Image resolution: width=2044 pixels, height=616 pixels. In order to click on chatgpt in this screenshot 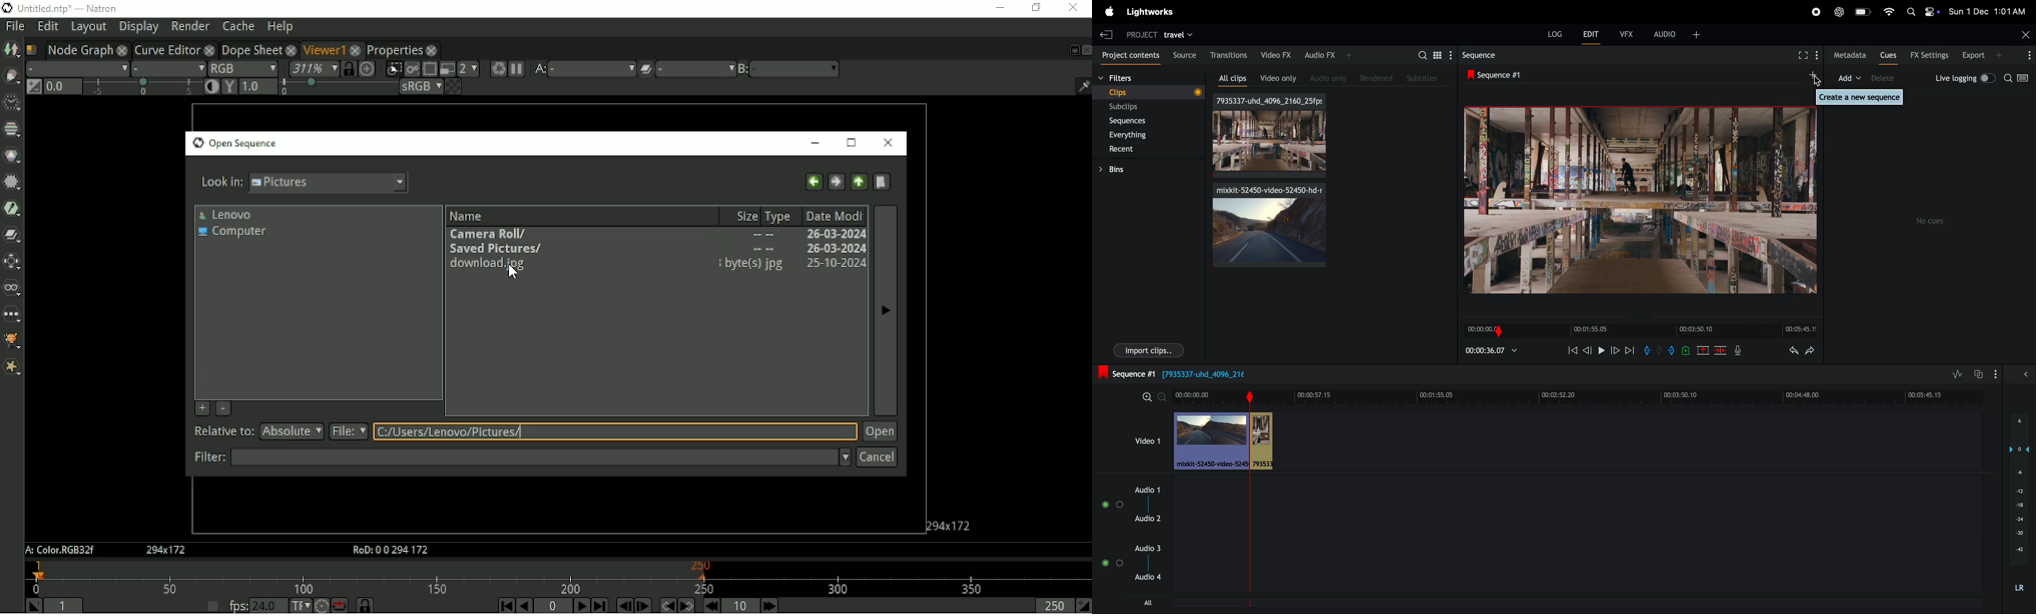, I will do `click(1839, 12)`.